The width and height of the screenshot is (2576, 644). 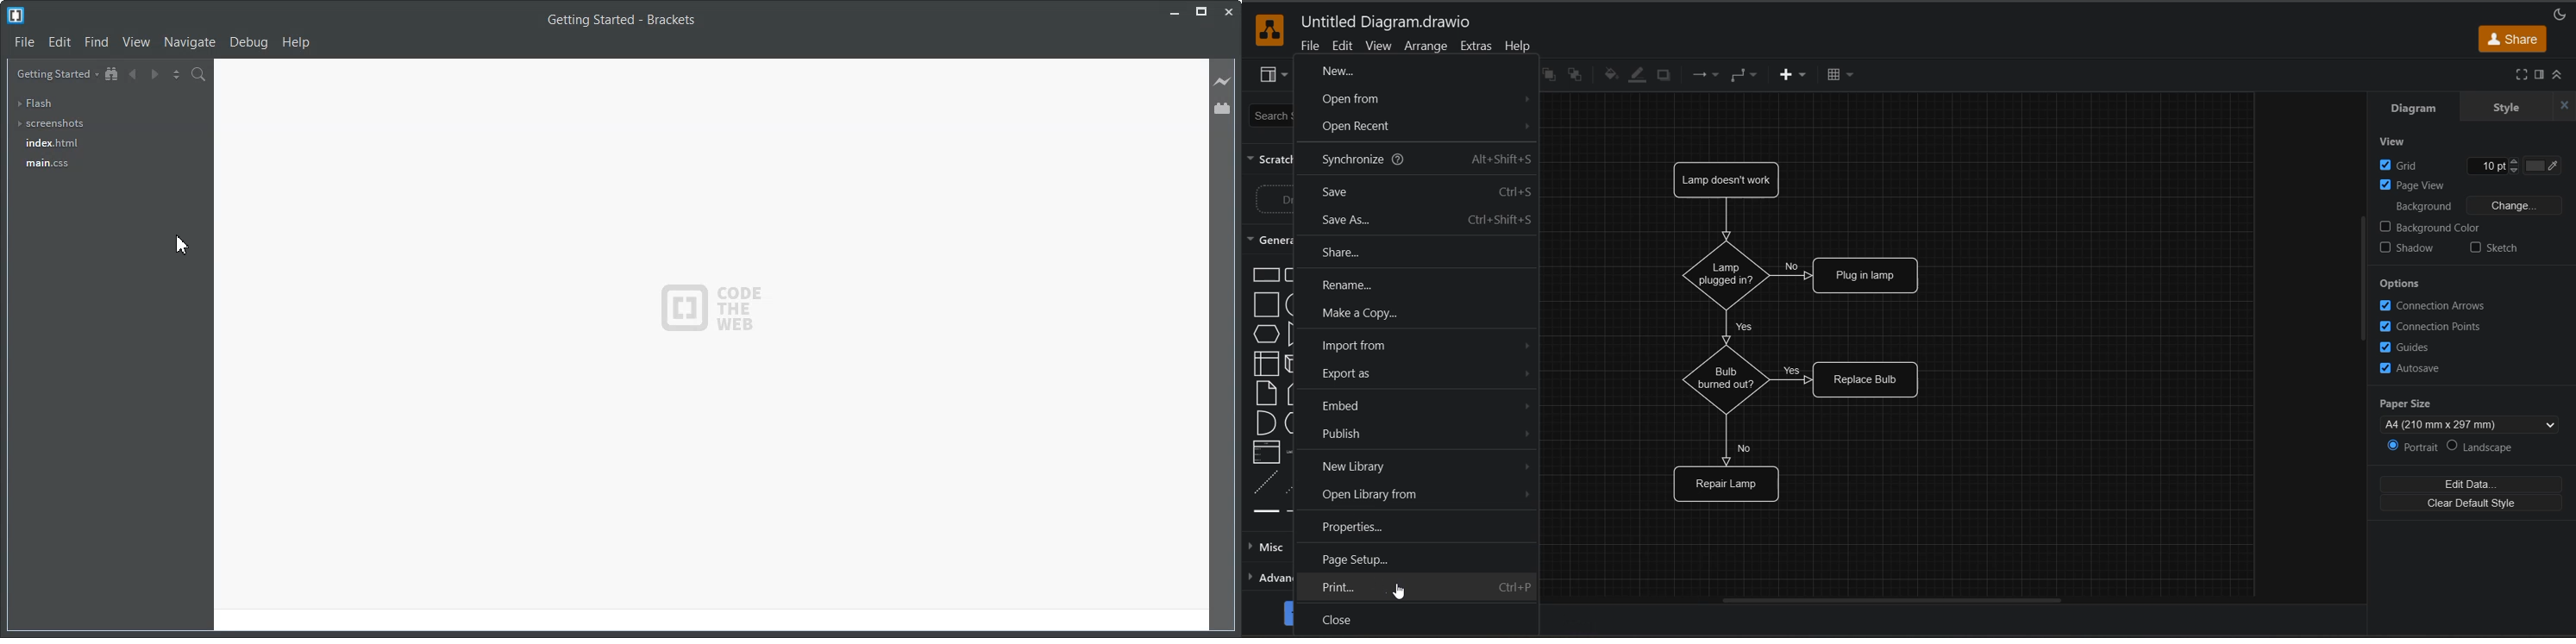 I want to click on Logo, so click(x=711, y=307).